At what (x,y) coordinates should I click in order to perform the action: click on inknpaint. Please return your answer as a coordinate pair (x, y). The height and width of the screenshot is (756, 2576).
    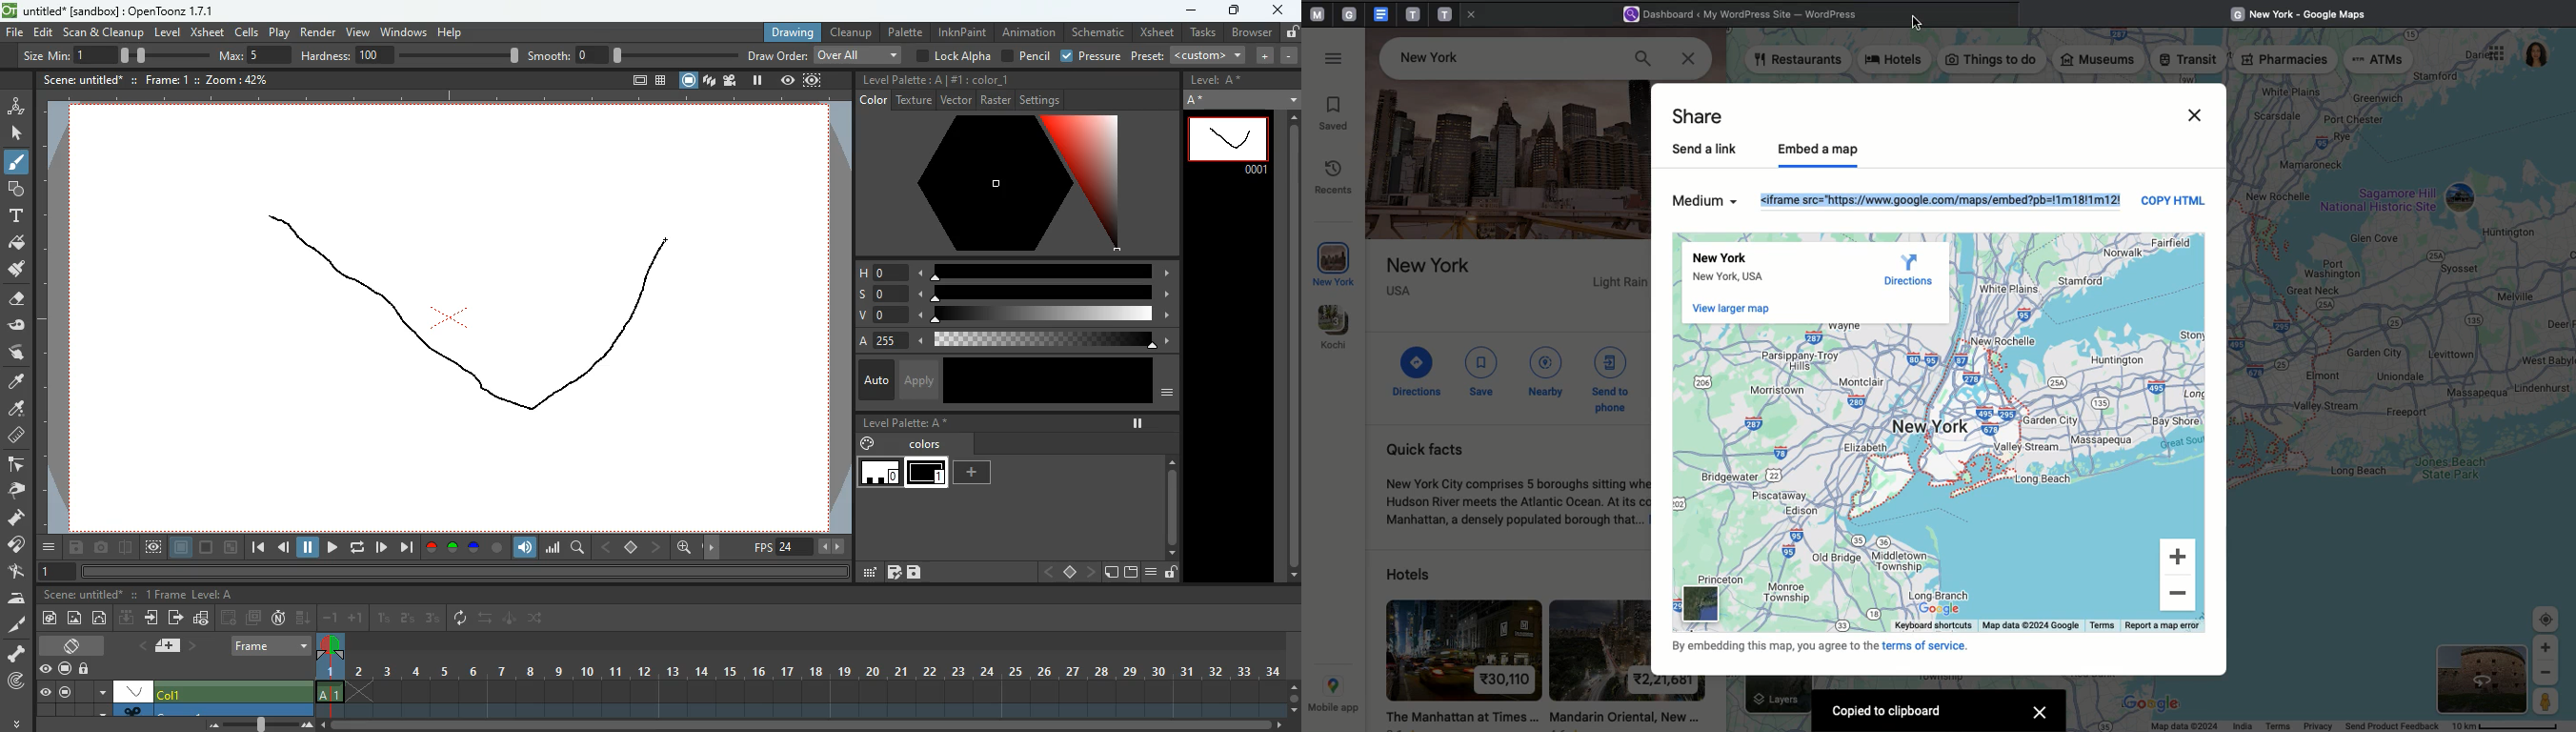
    Looking at the image, I should click on (962, 31).